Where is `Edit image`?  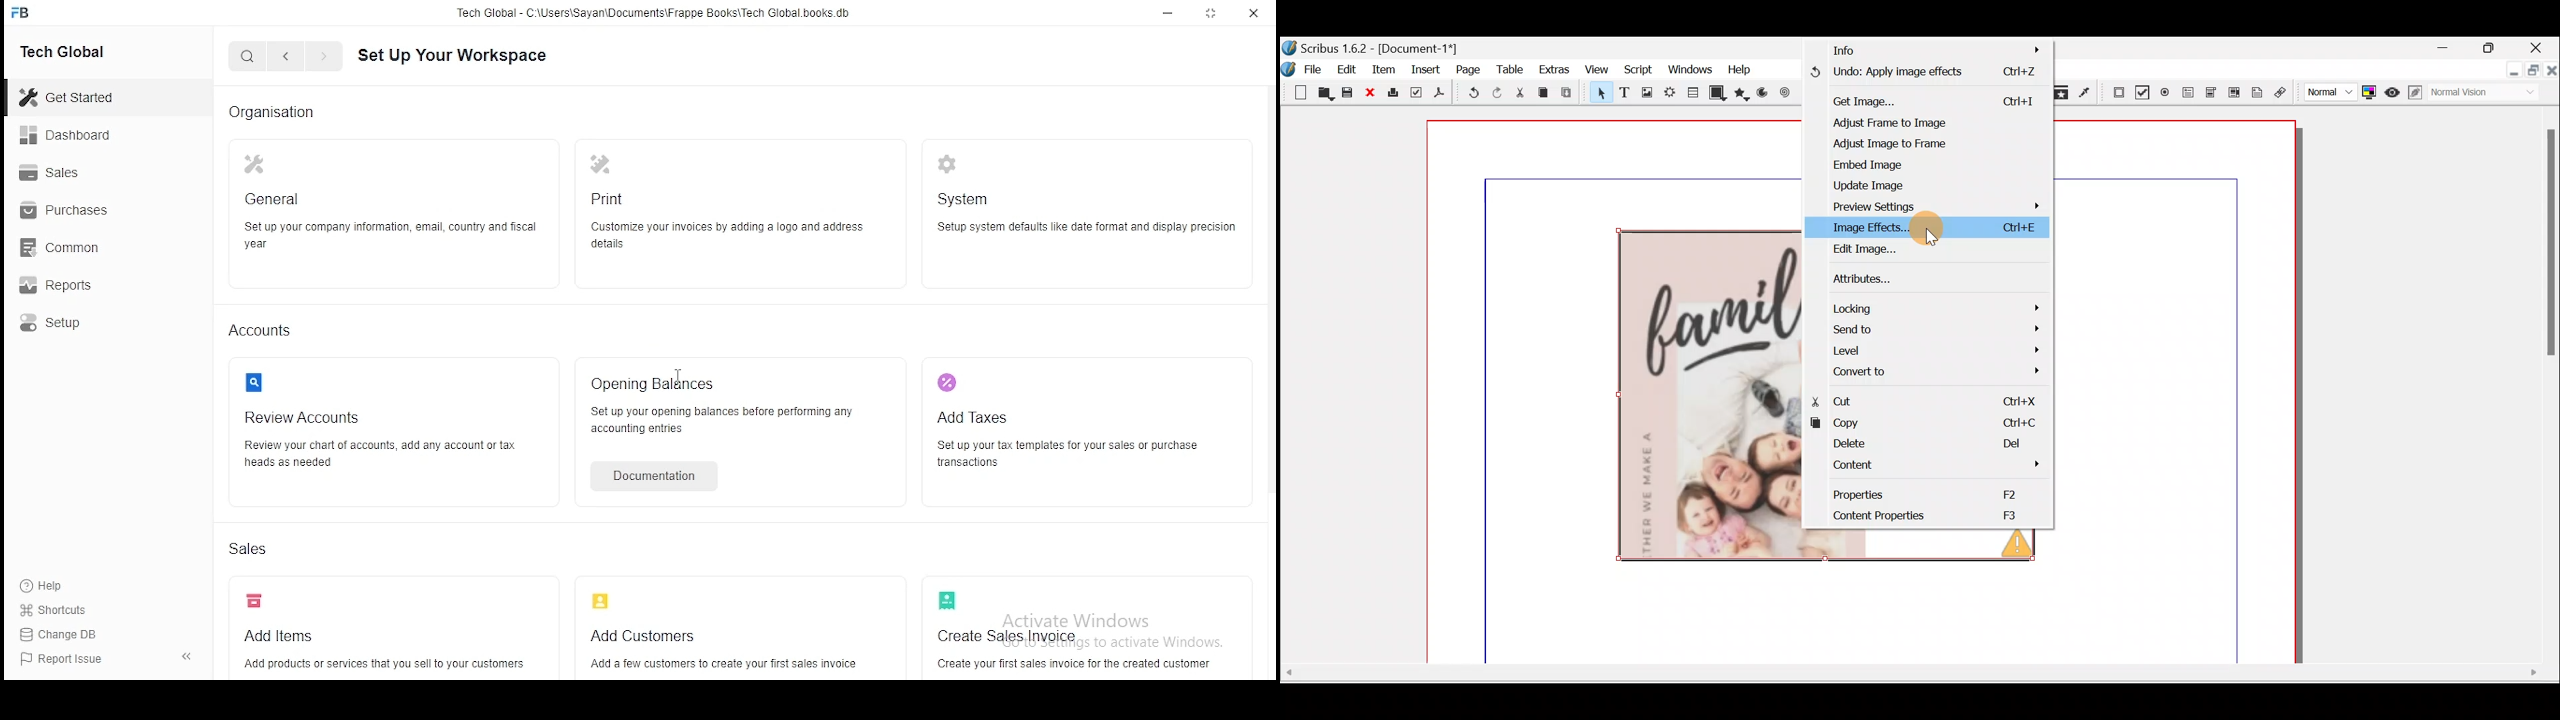 Edit image is located at coordinates (1861, 249).